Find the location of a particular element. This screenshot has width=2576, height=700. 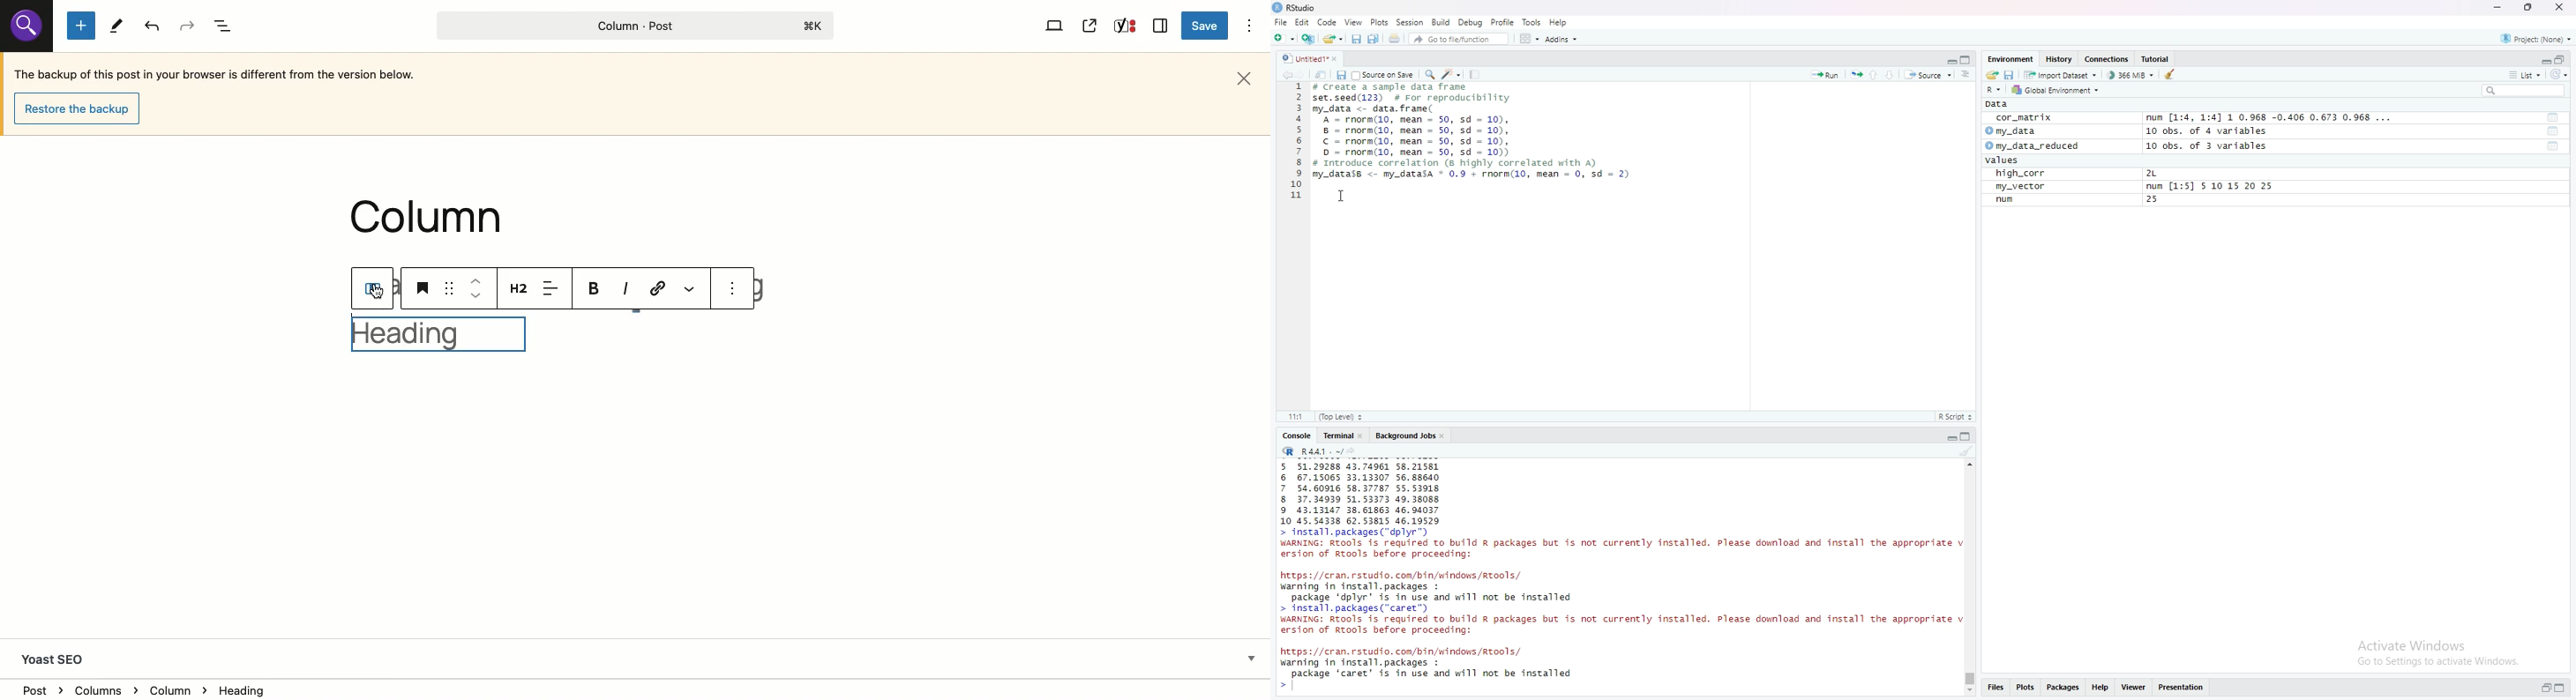

File is located at coordinates (1281, 22).